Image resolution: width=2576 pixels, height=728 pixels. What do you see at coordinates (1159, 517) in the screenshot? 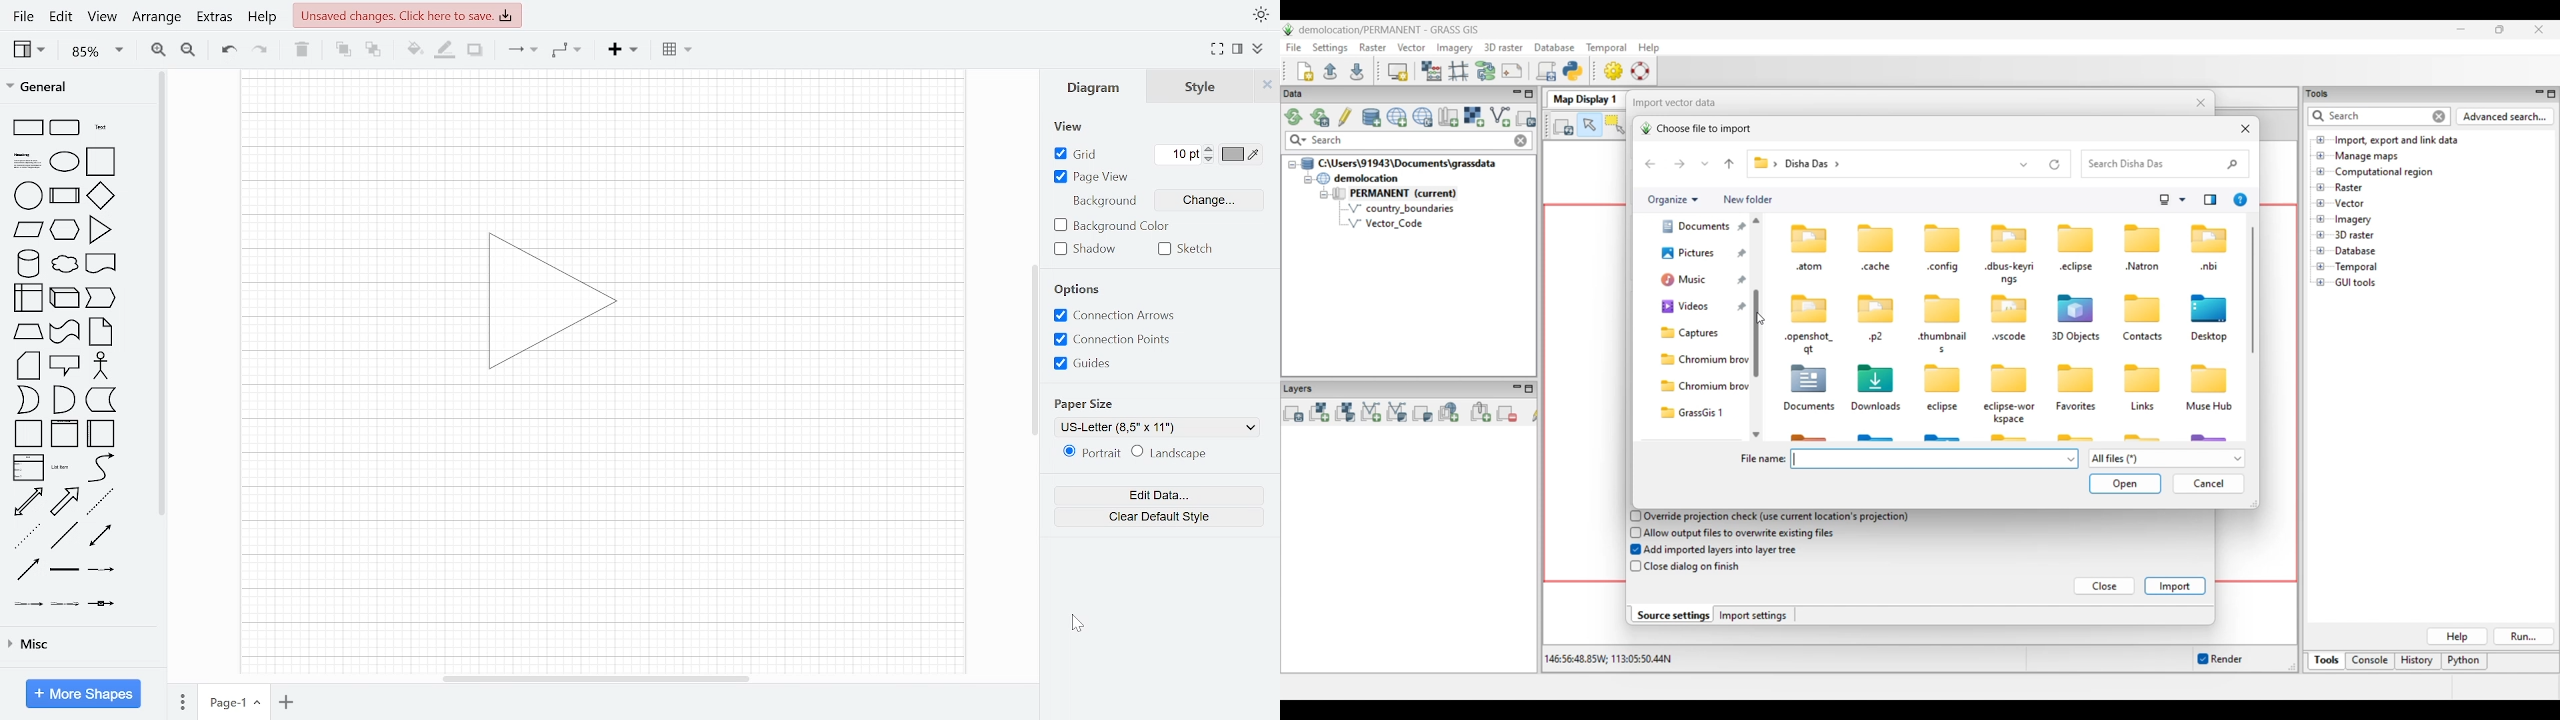
I see `Clear default style` at bounding box center [1159, 517].